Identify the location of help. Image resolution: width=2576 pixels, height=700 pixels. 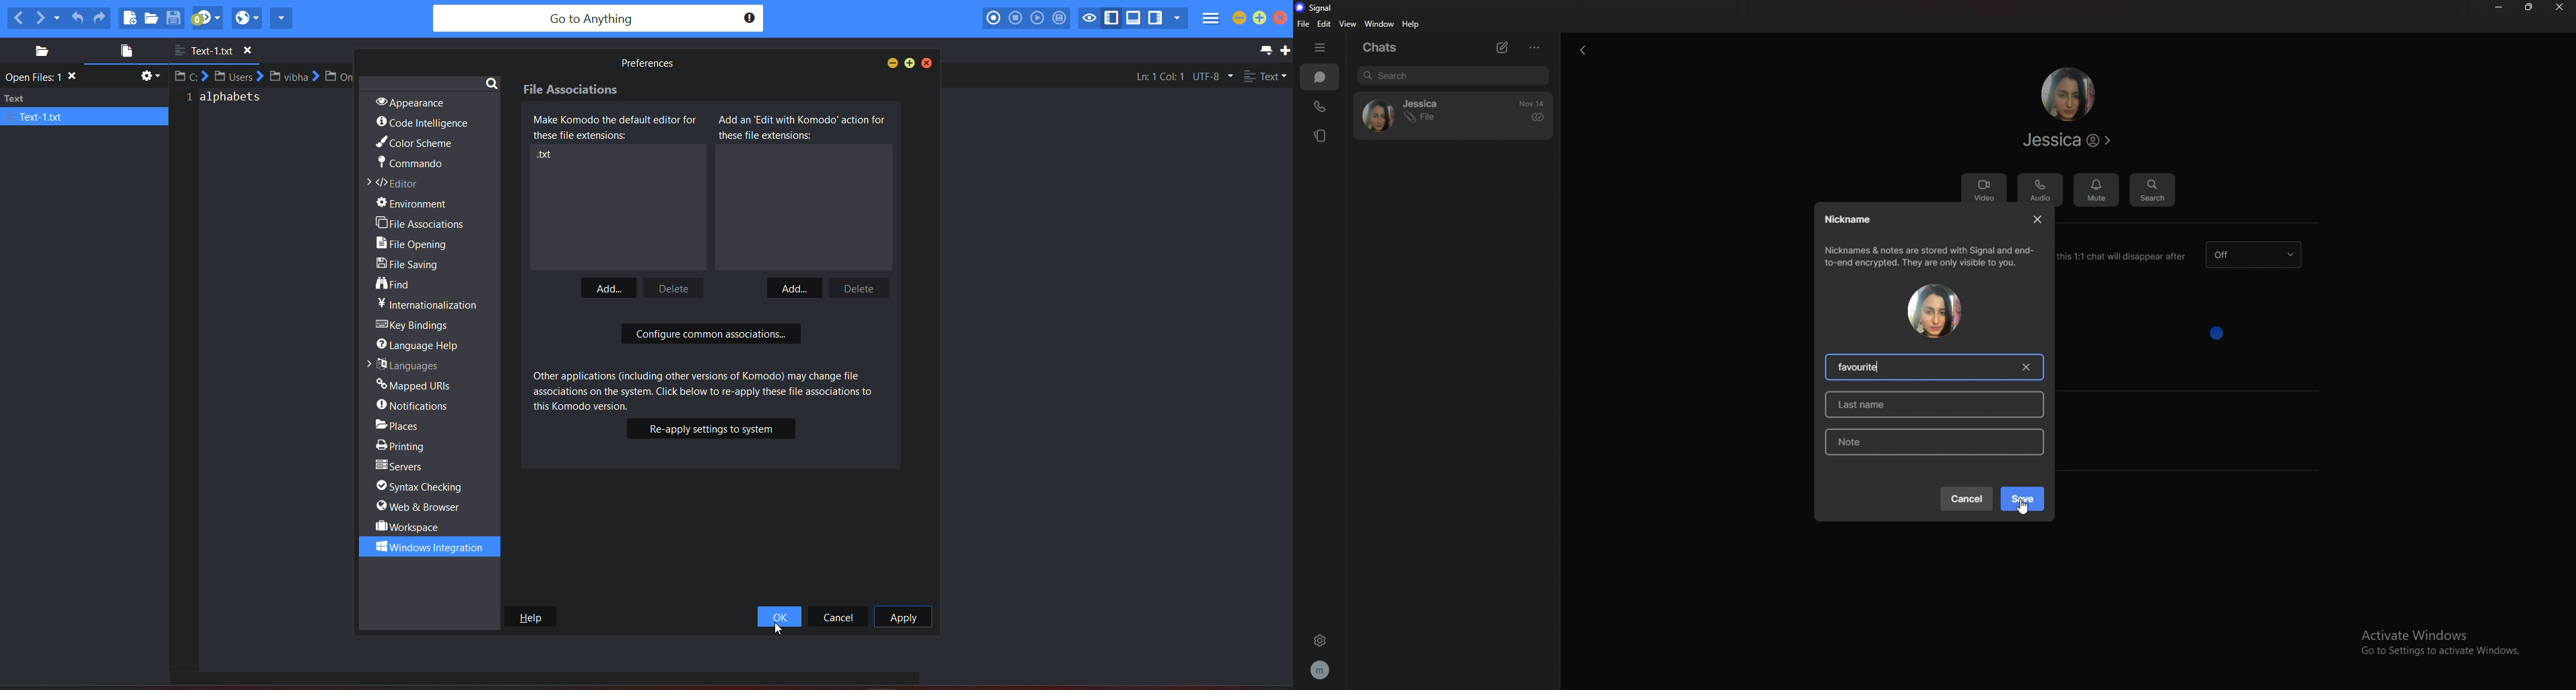
(529, 617).